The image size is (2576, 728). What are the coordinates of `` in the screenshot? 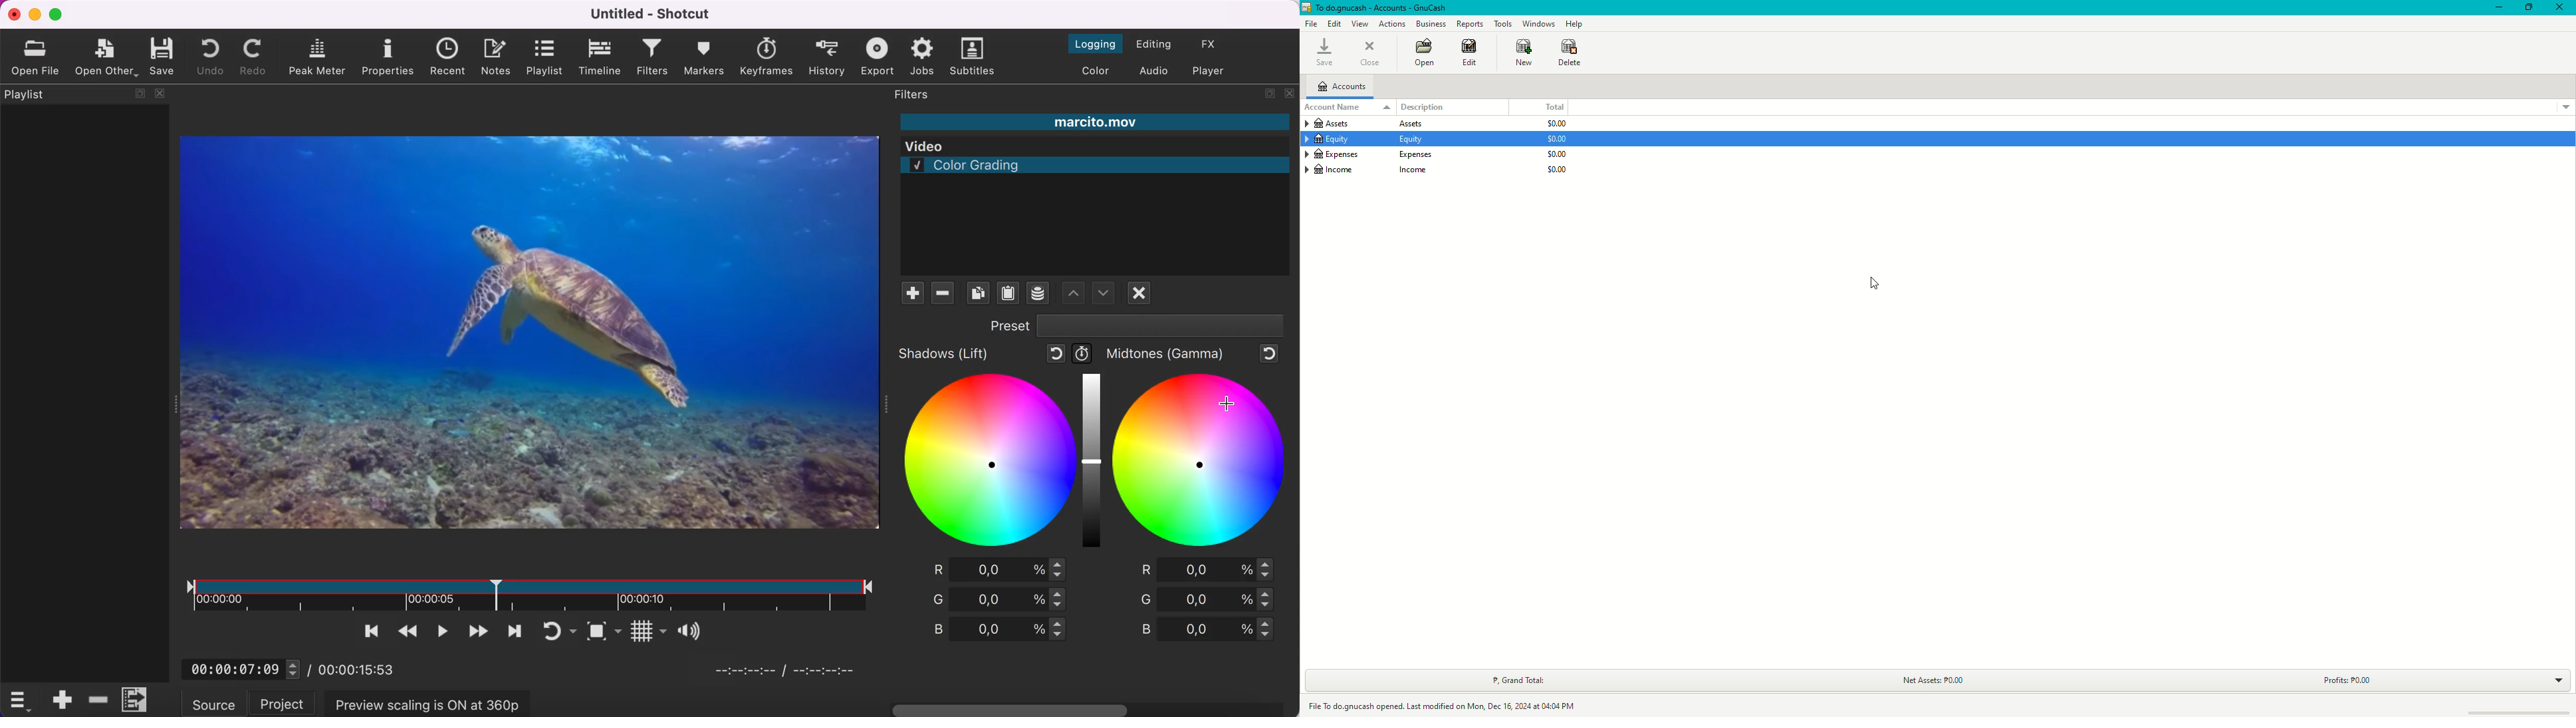 It's located at (634, 630).